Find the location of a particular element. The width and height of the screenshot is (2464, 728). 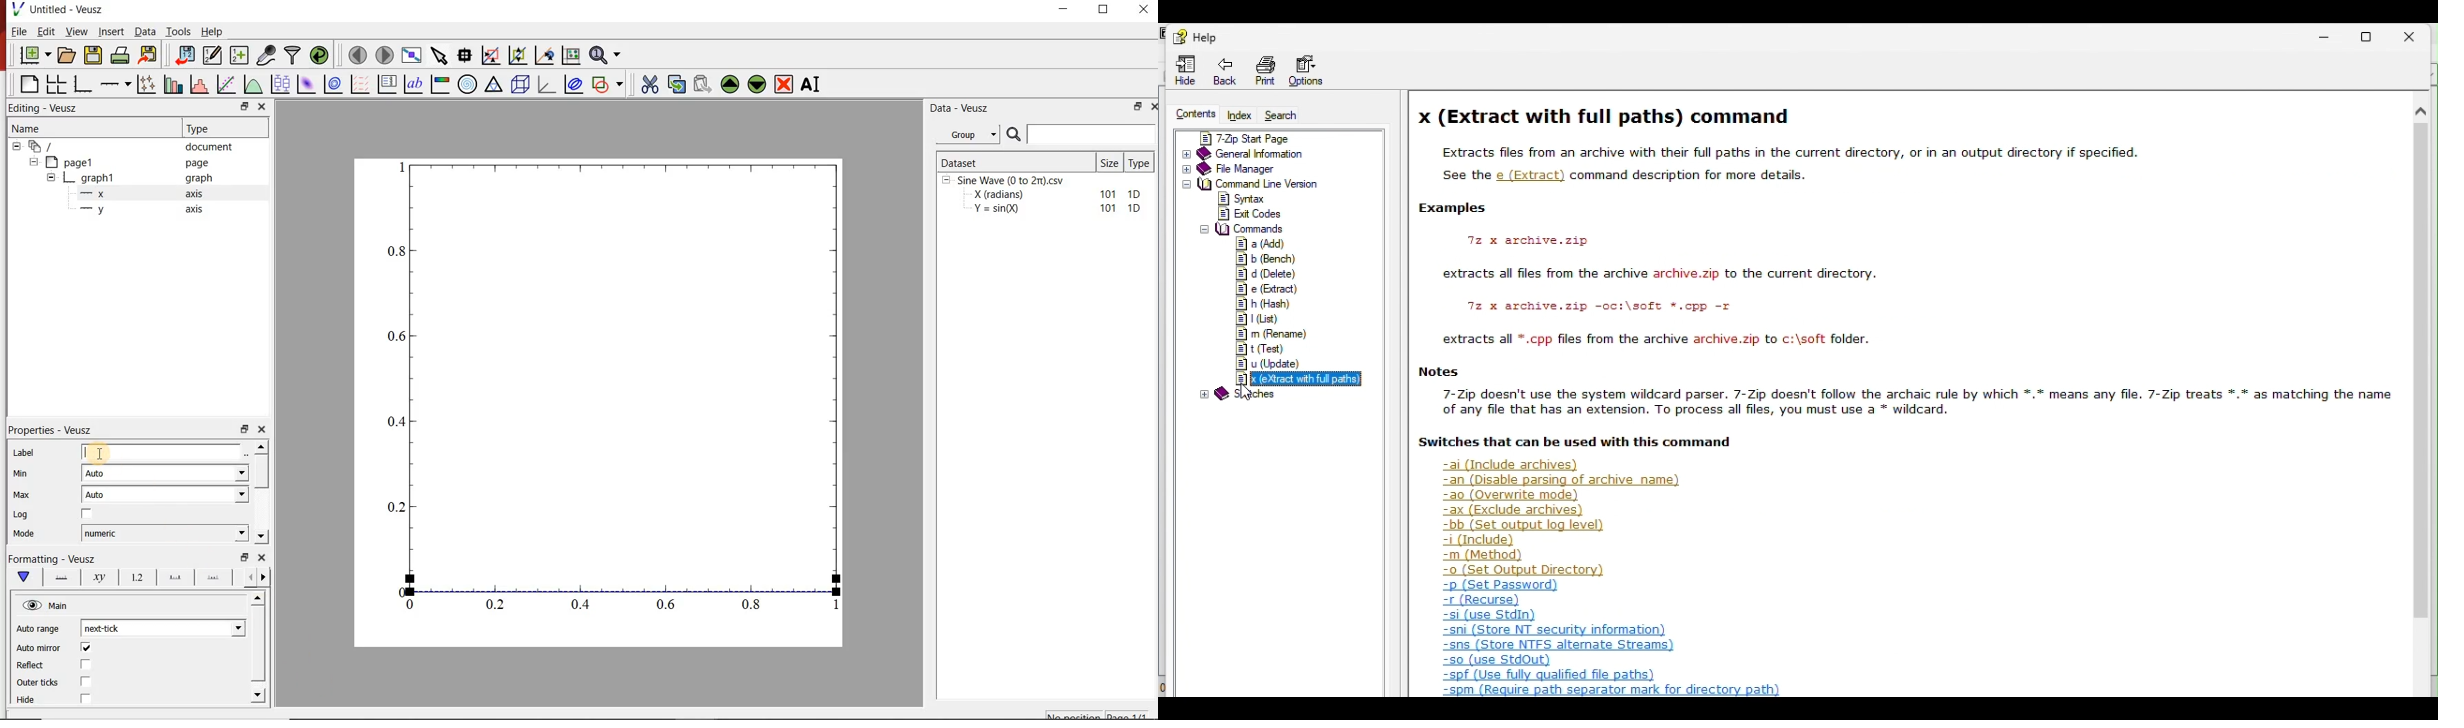

File Manager is located at coordinates (1902, 113).